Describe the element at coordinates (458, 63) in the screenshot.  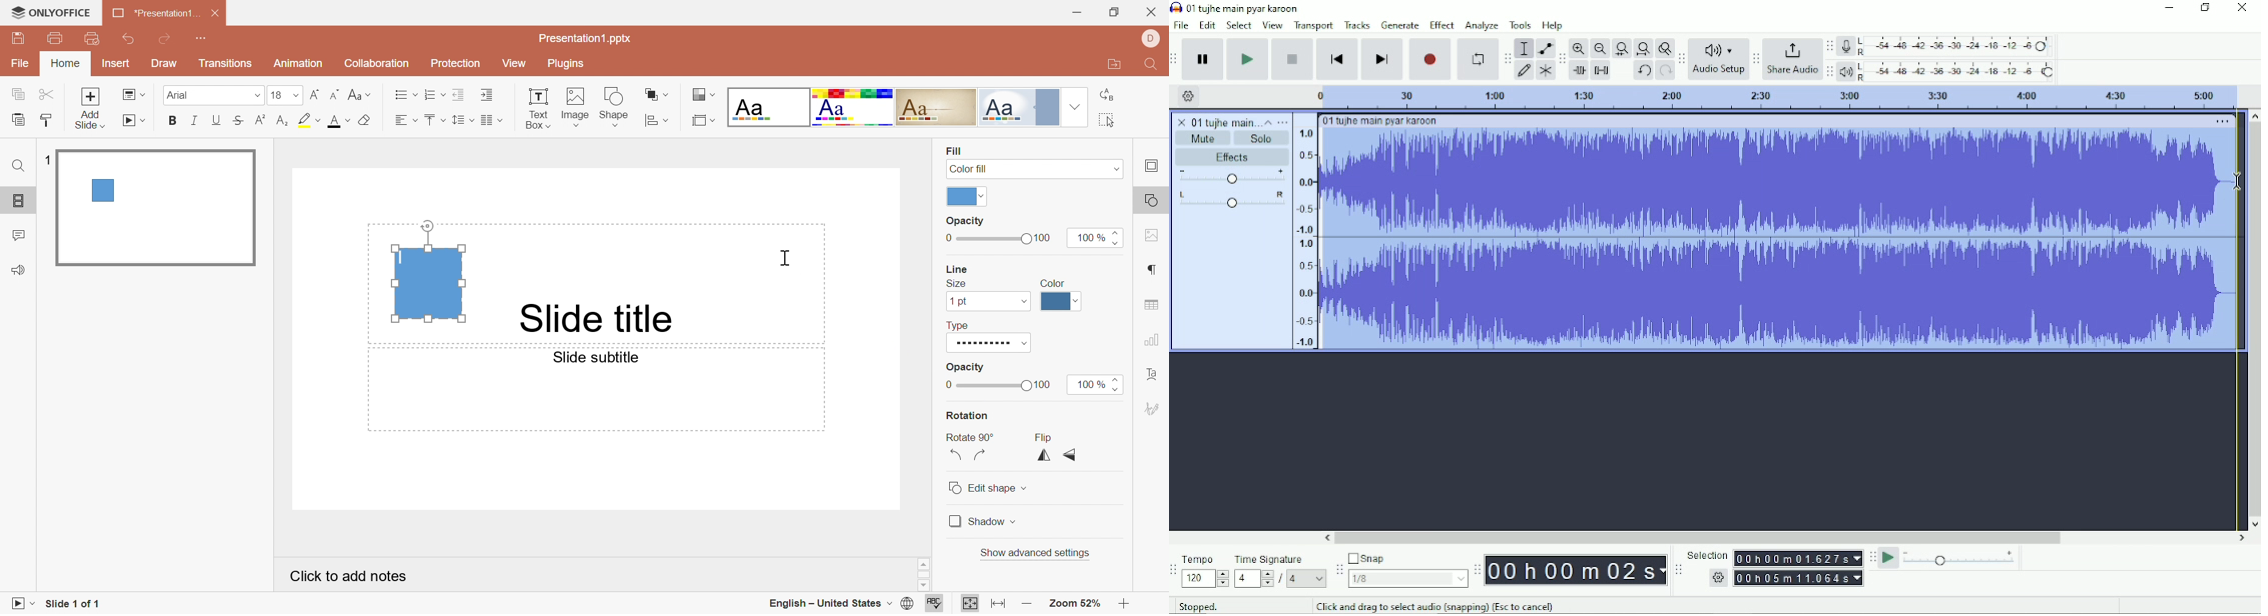
I see `Protection` at that location.